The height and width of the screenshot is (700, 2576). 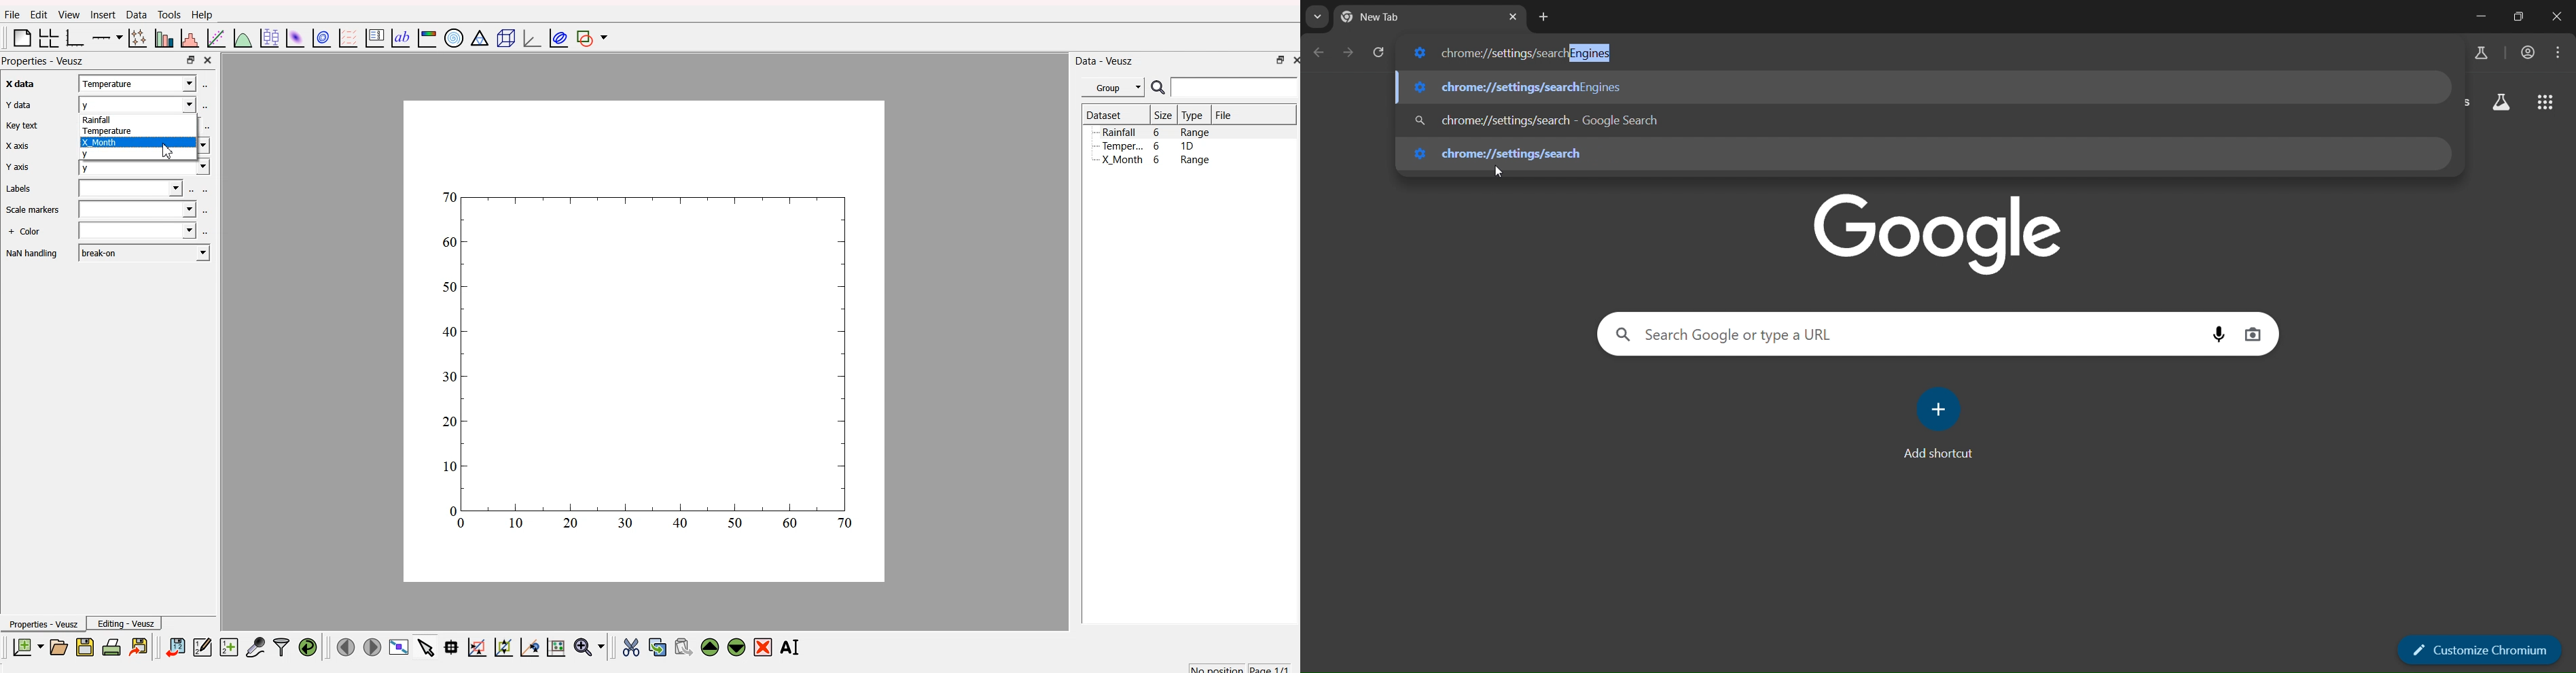 What do you see at coordinates (1348, 52) in the screenshot?
I see `go forward 1 page` at bounding box center [1348, 52].